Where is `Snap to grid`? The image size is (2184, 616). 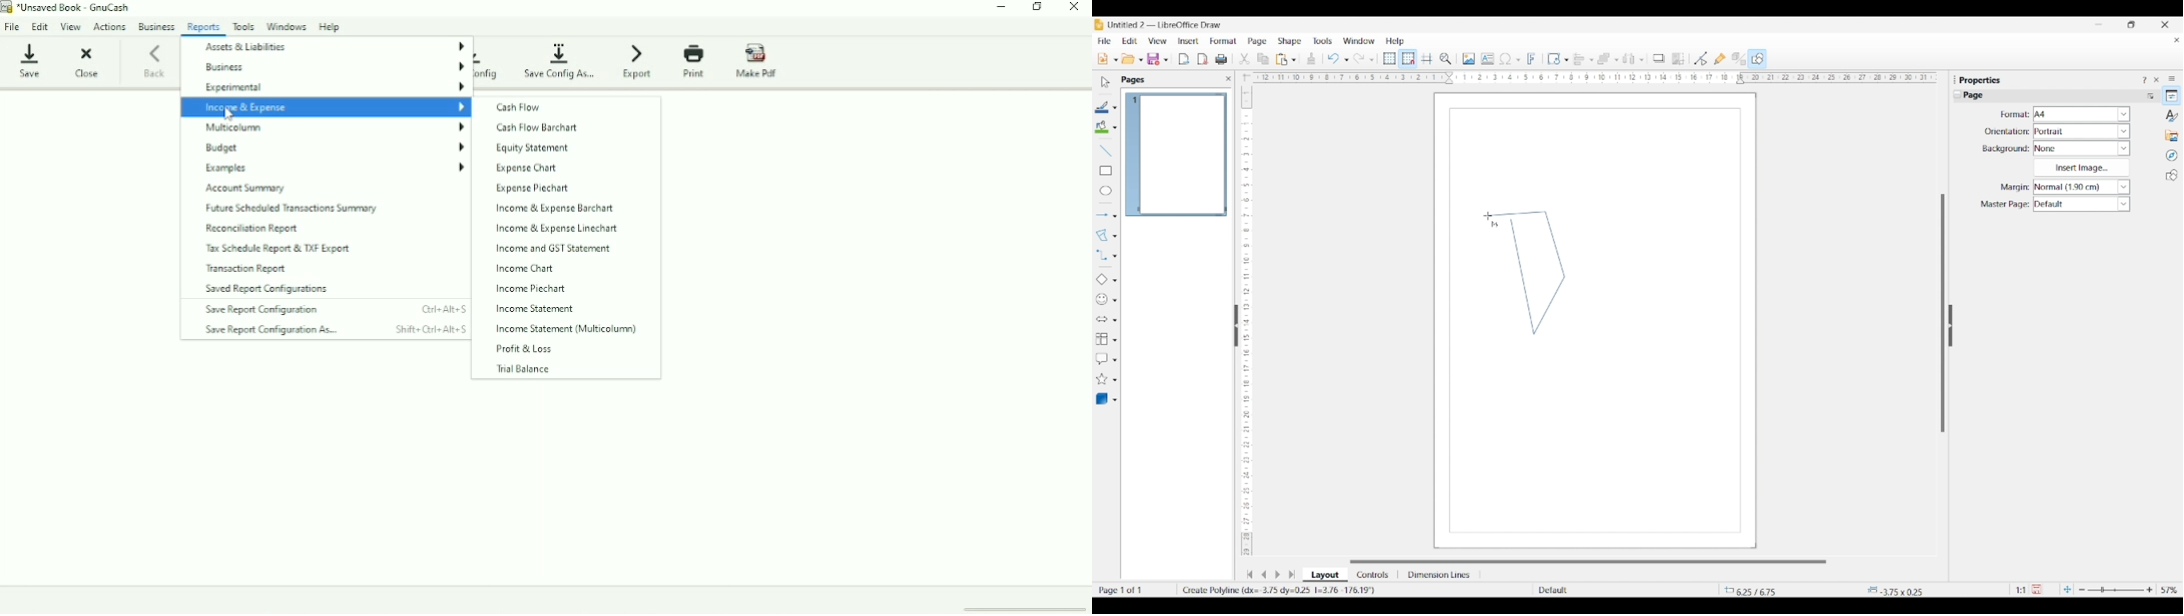
Snap to grid is located at coordinates (1409, 59).